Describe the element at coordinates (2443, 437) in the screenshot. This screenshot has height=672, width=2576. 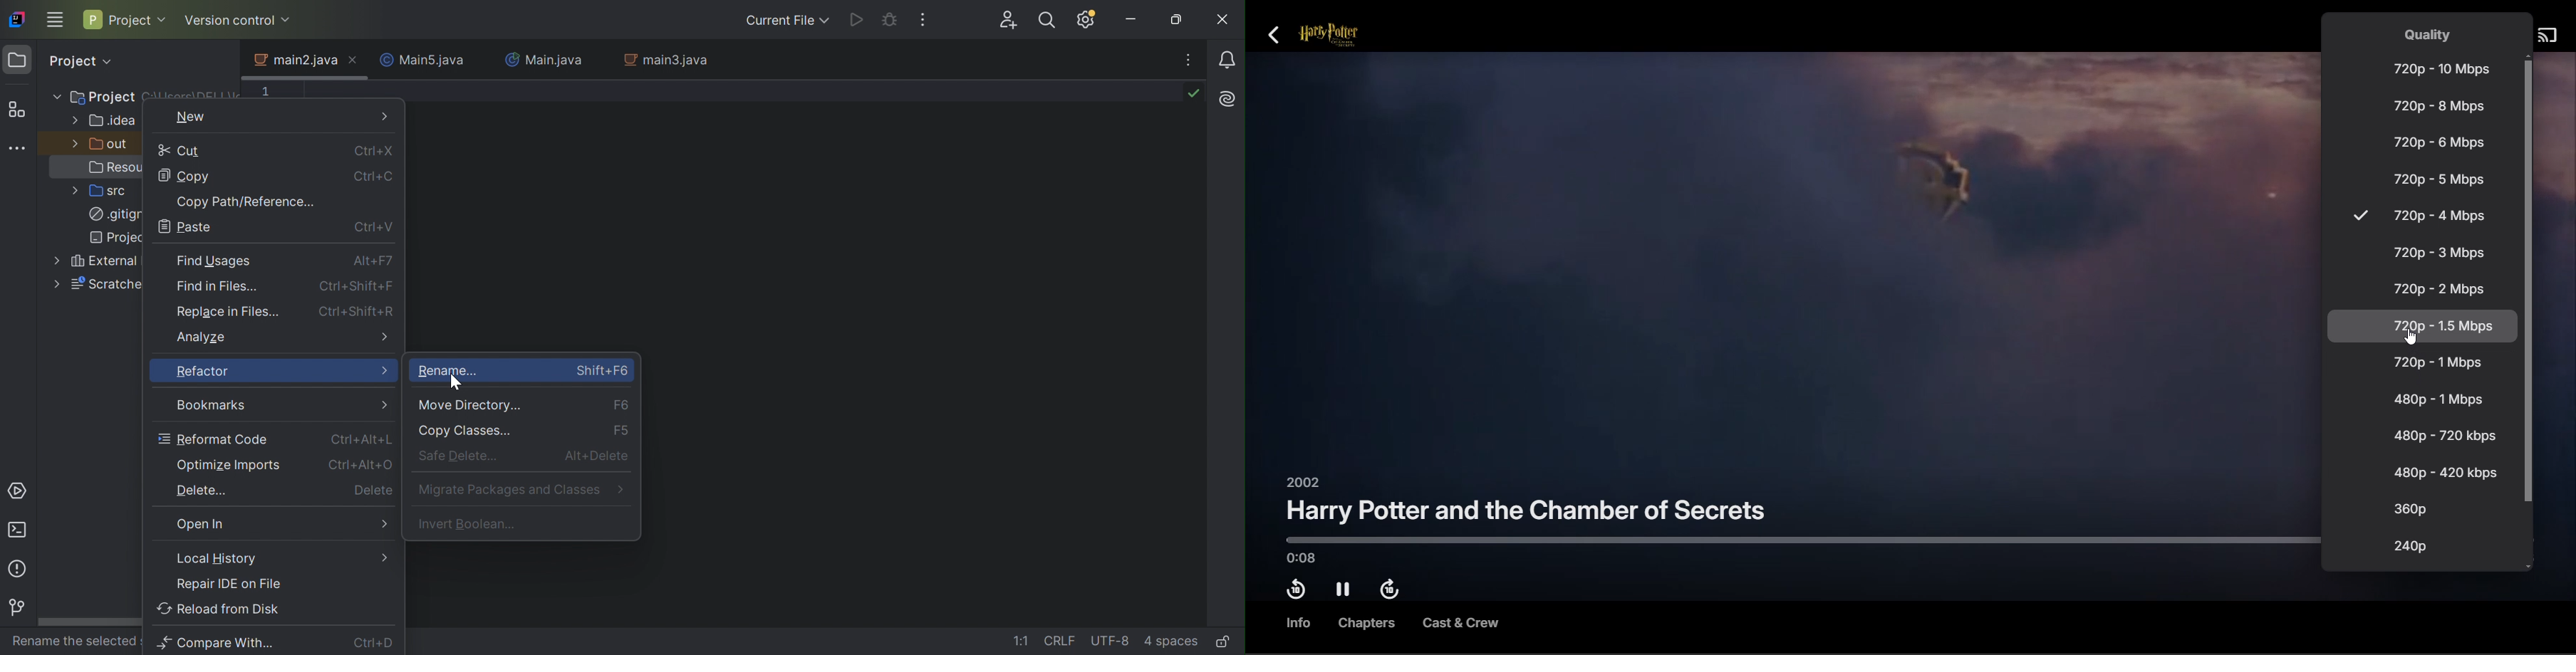
I see `480p -  720kbps` at that location.